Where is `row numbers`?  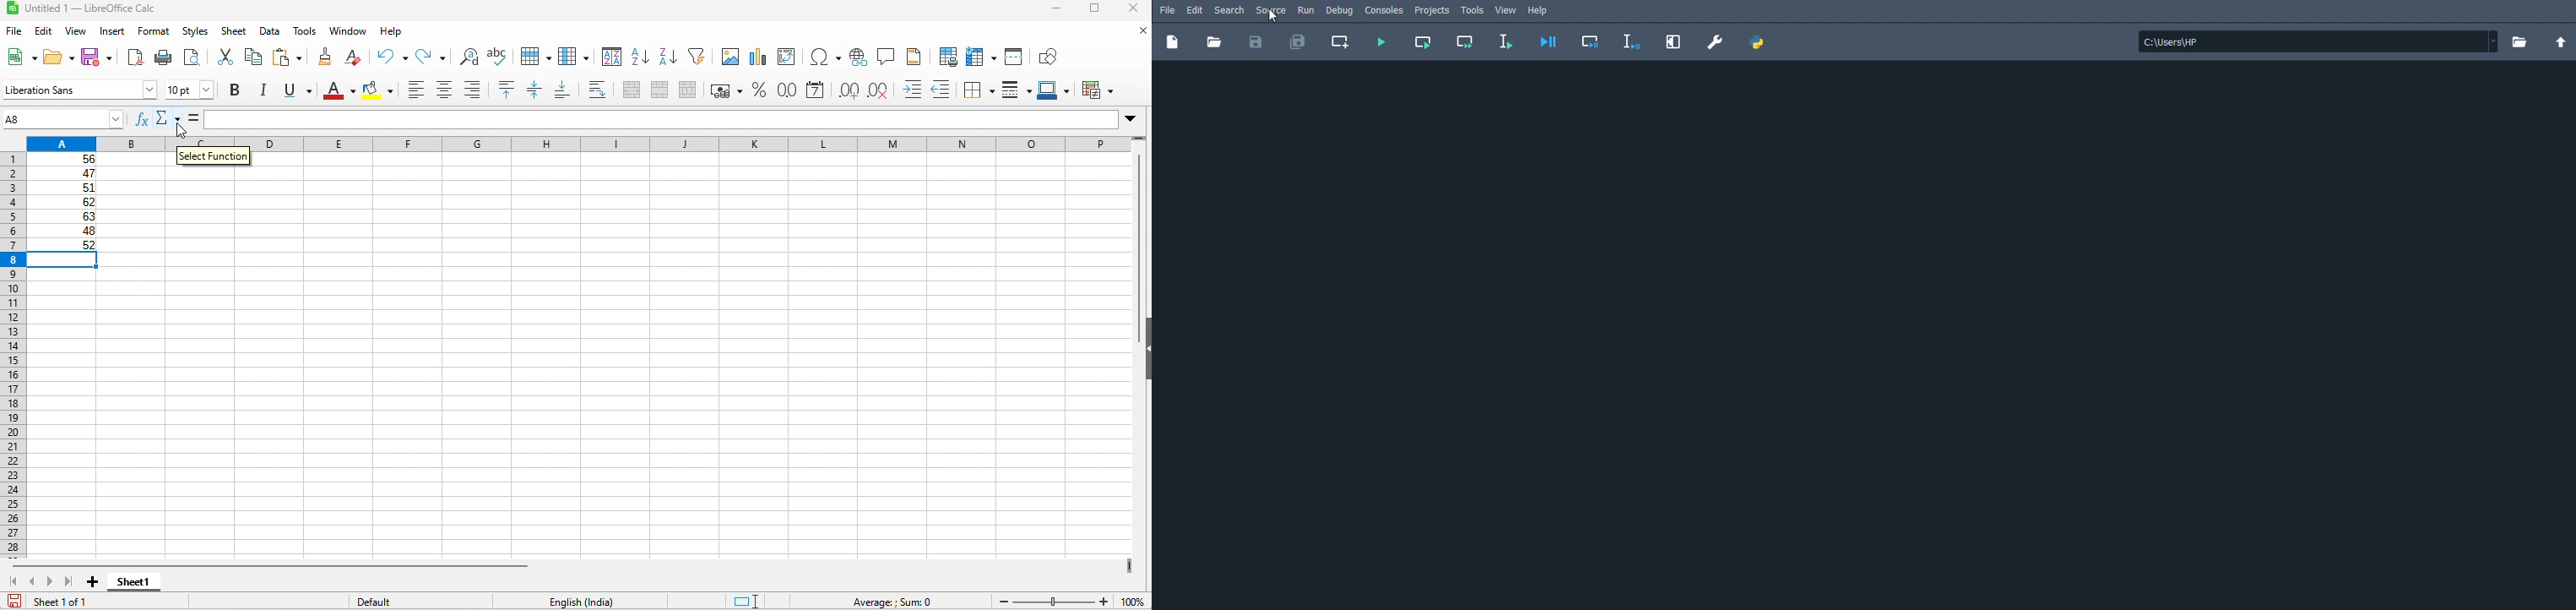 row numbers is located at coordinates (12, 354).